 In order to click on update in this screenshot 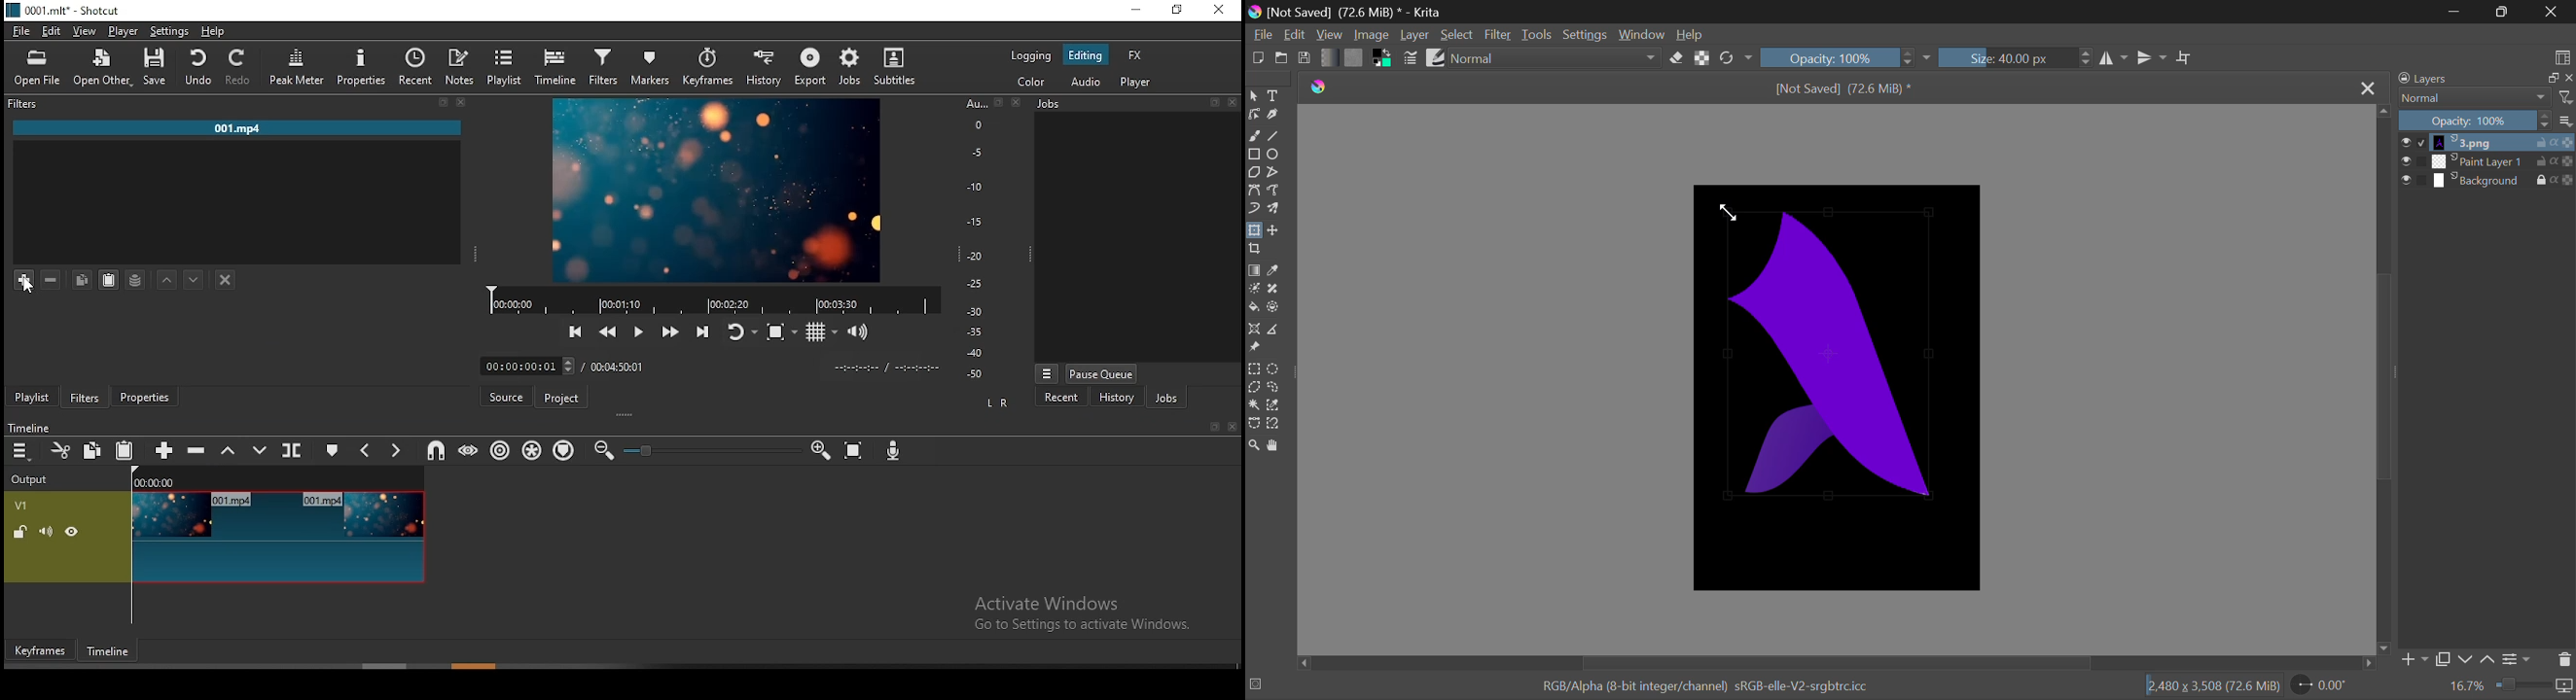, I will do `click(157, 368)`.